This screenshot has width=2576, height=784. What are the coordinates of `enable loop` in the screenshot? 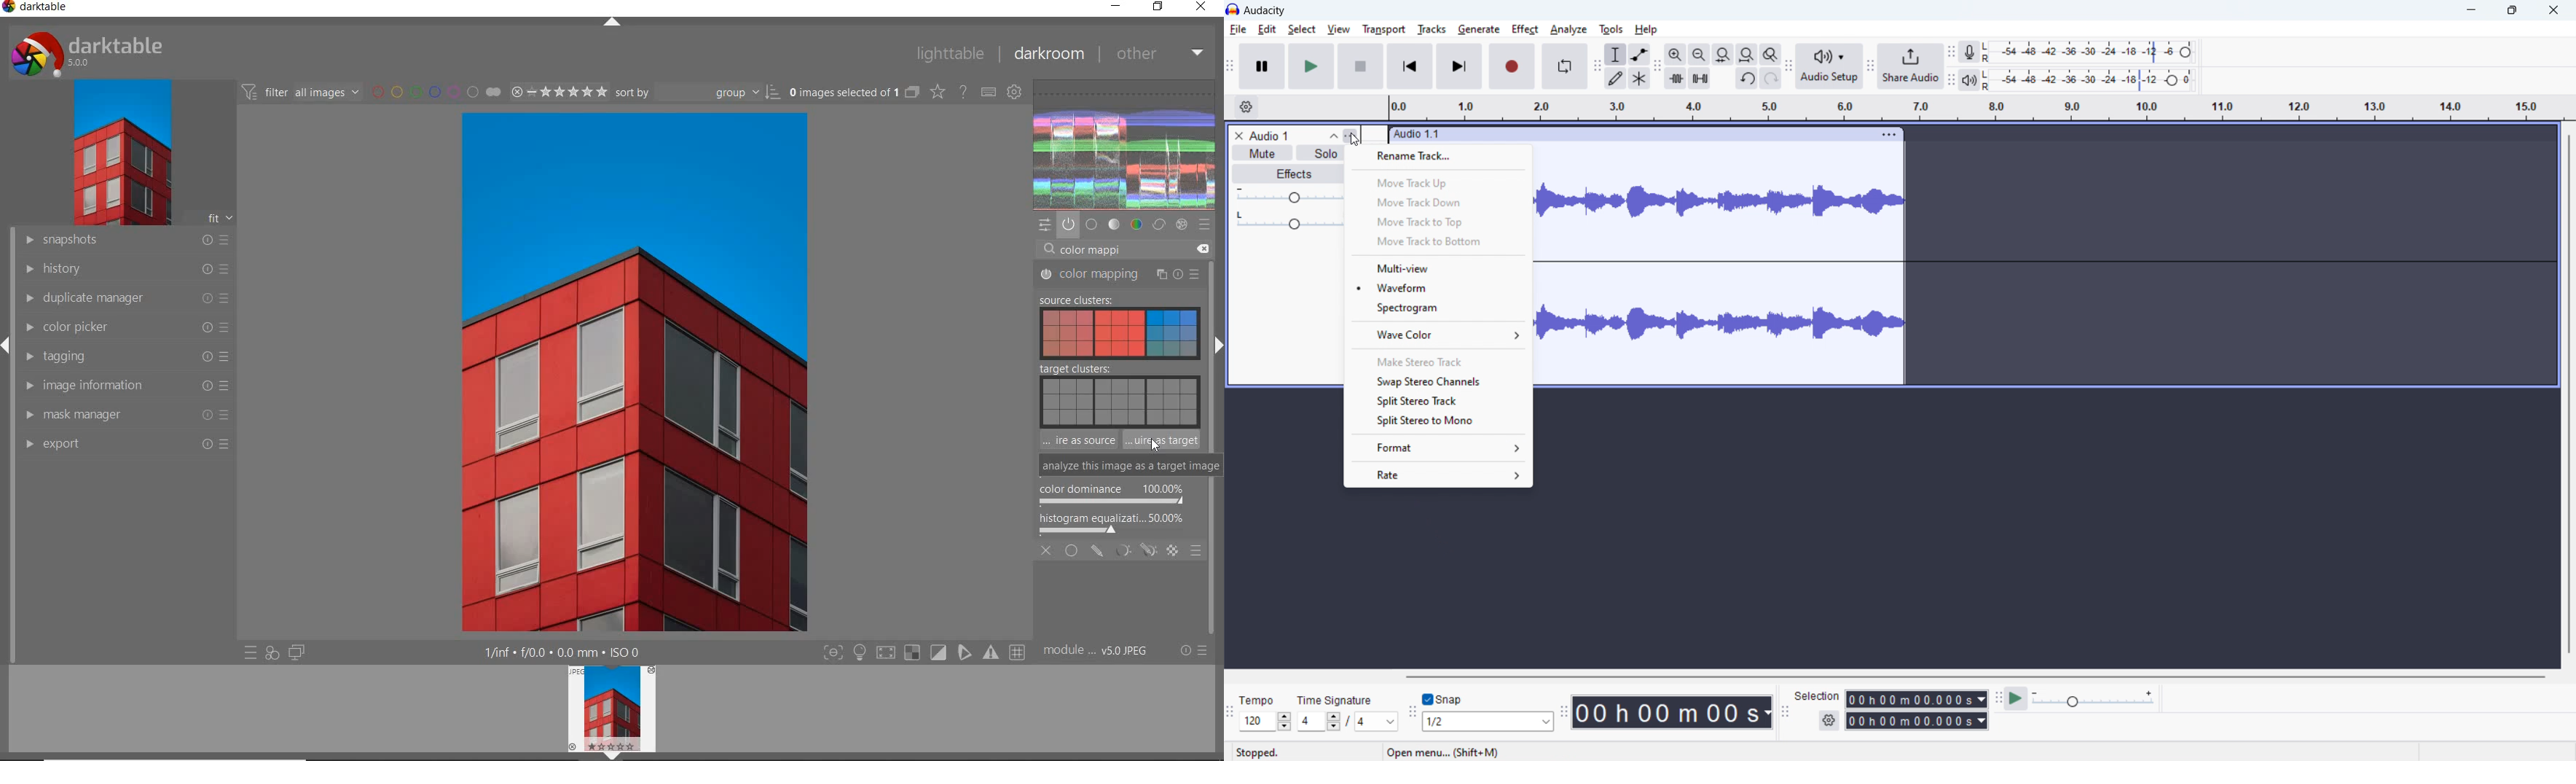 It's located at (1564, 66).